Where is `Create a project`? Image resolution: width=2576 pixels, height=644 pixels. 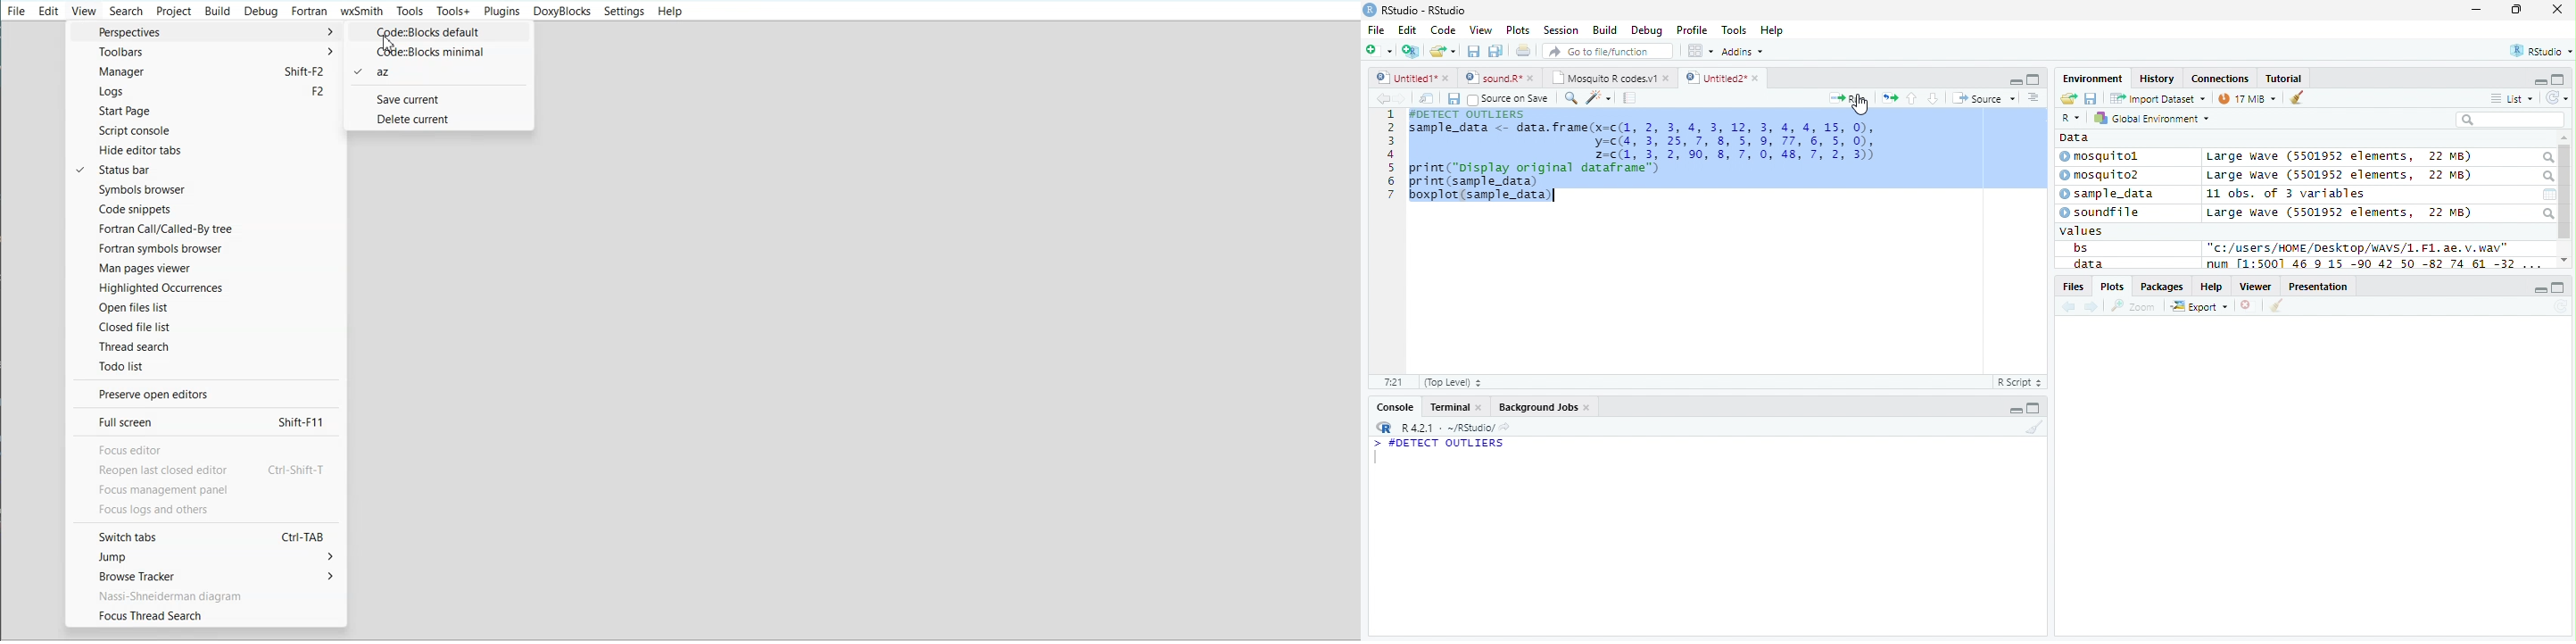
Create a project is located at coordinates (1412, 51).